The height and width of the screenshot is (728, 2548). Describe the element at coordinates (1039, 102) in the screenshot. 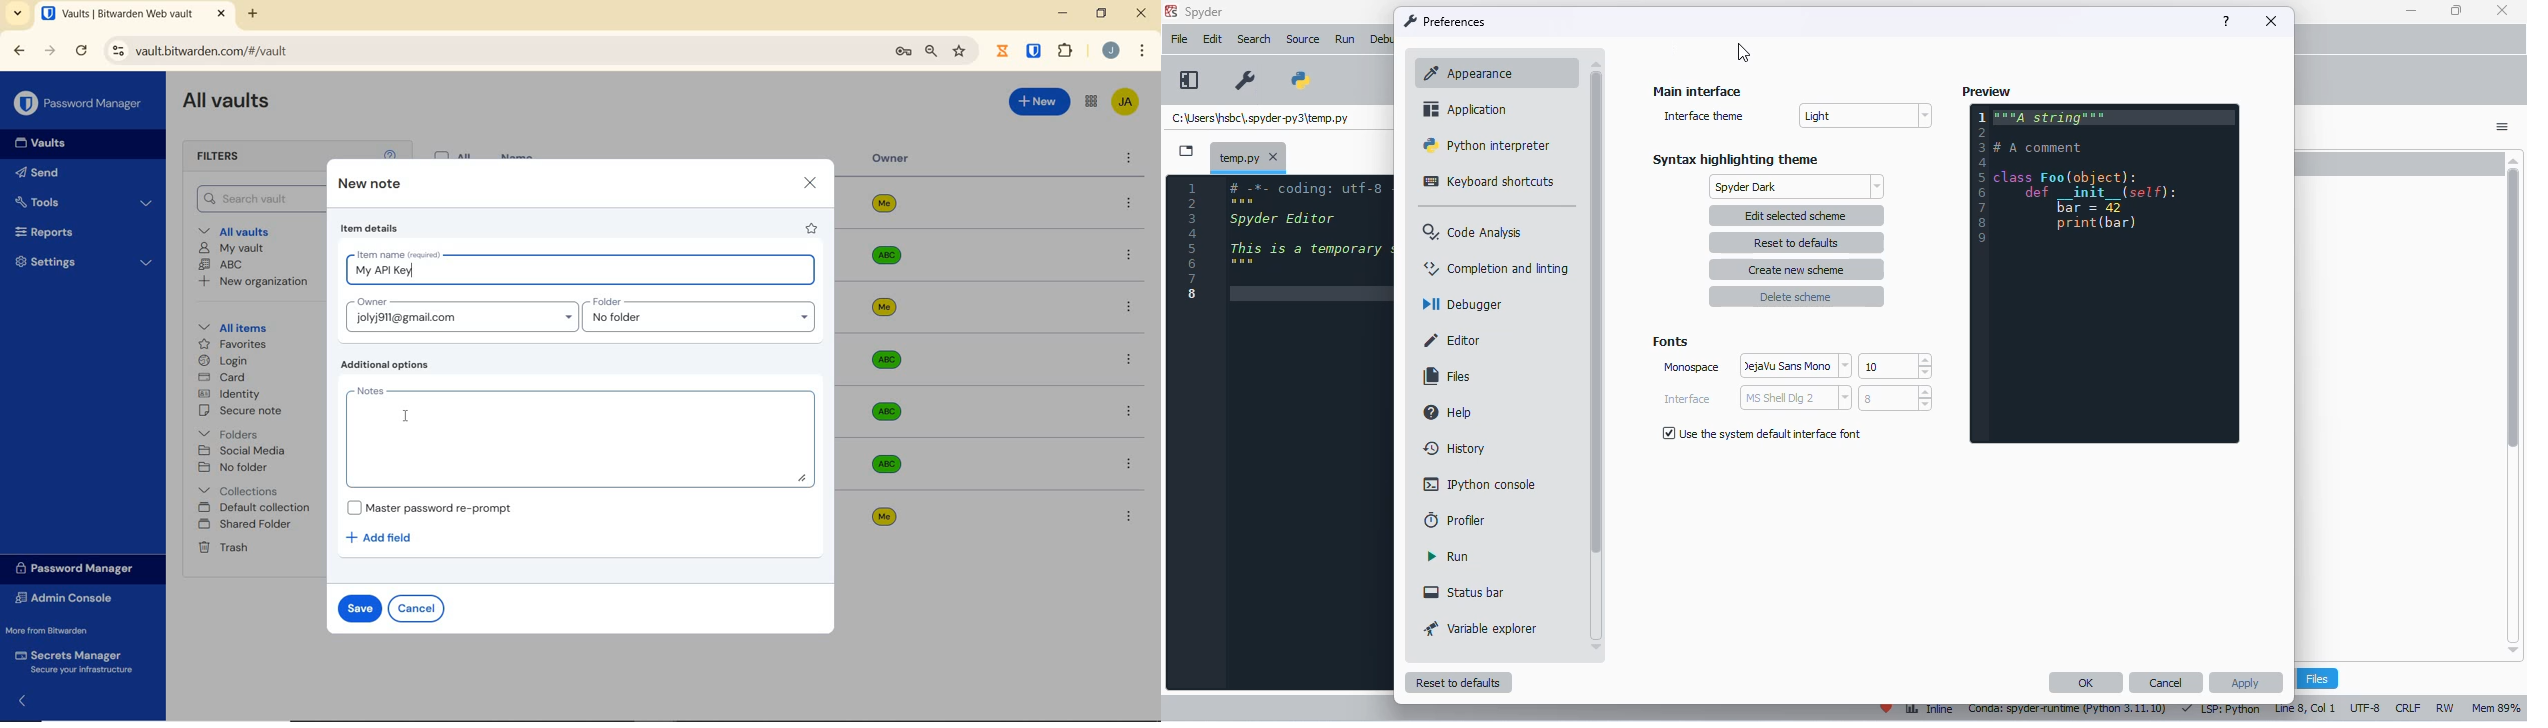

I see `New` at that location.